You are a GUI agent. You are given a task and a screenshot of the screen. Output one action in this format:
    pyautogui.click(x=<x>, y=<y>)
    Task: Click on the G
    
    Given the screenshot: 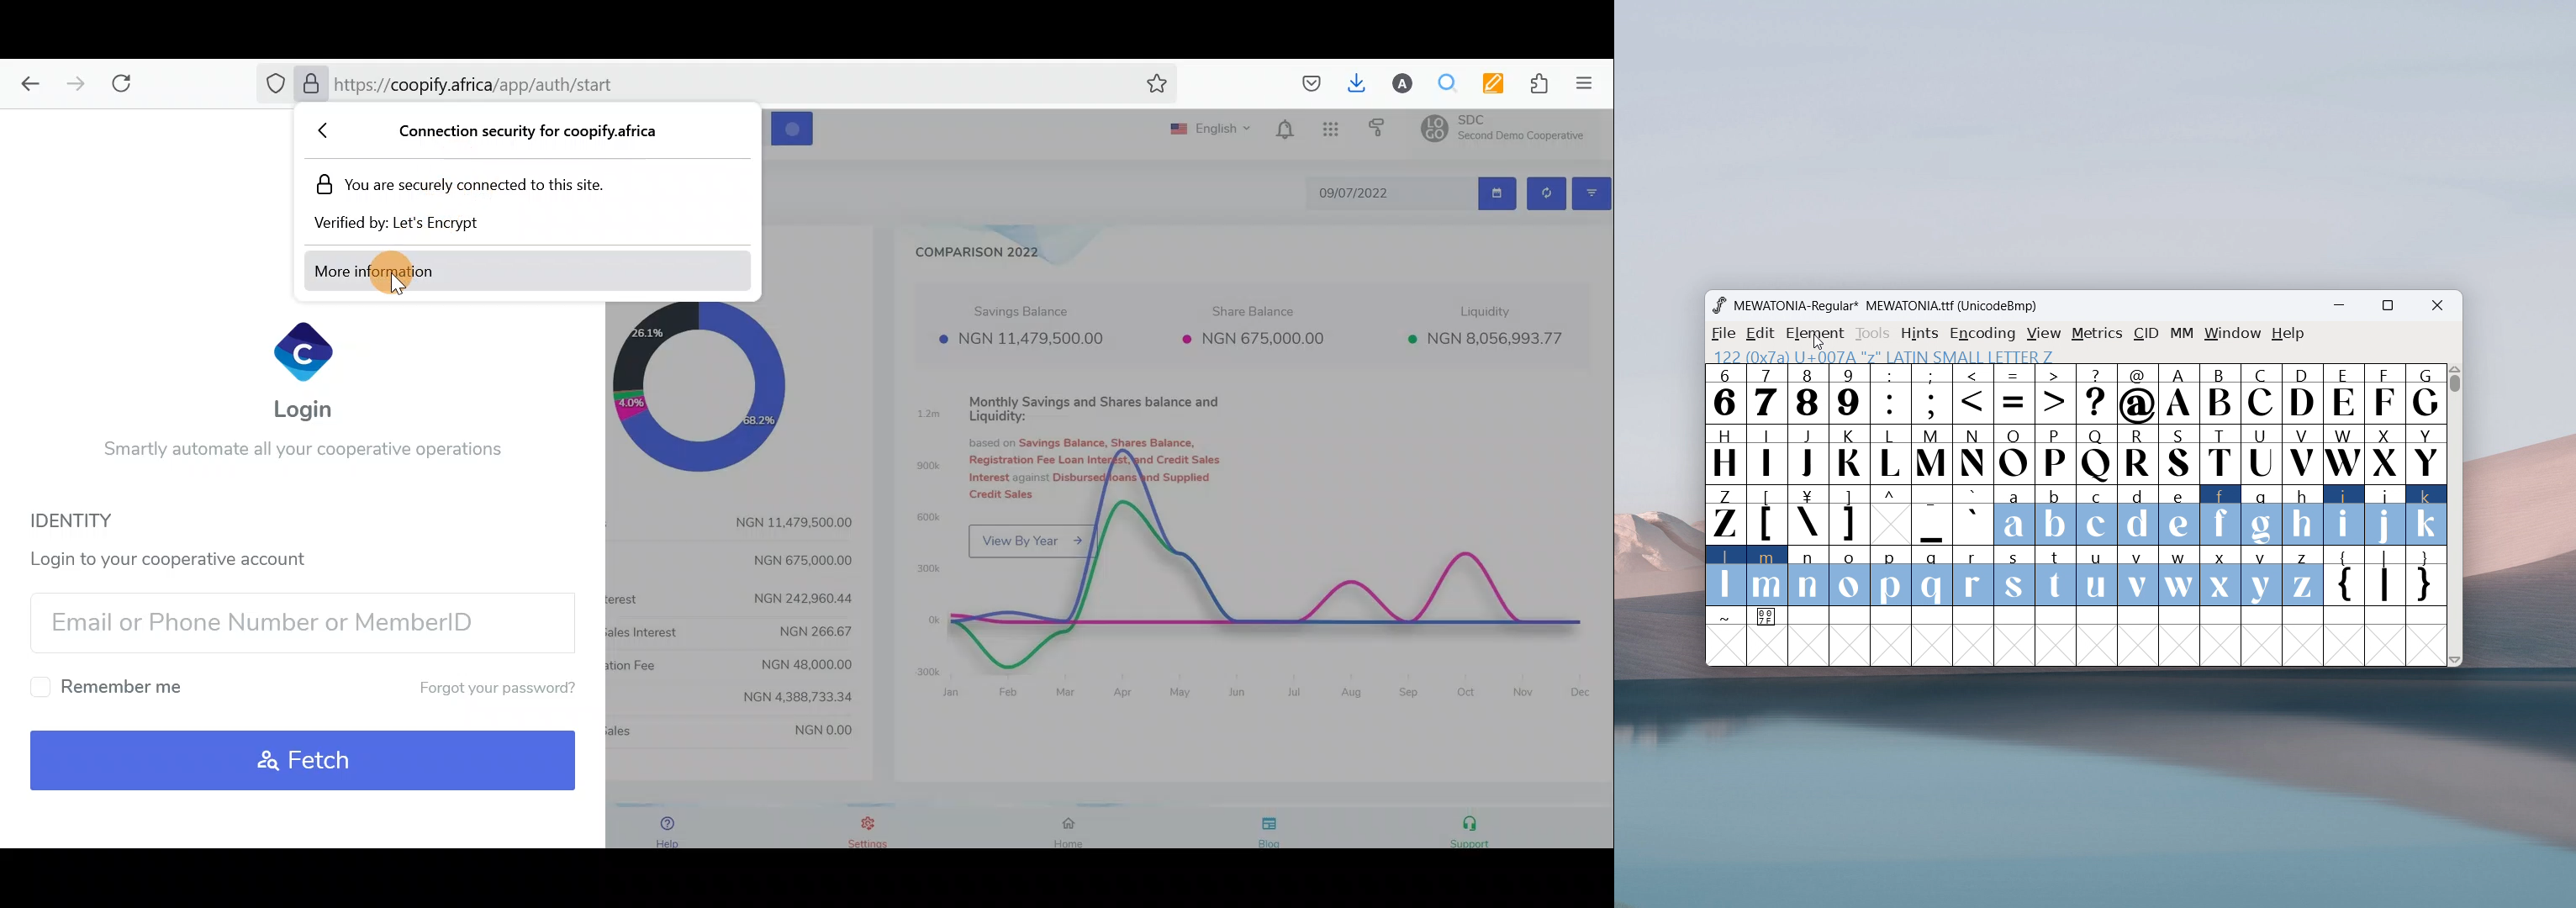 What is the action you would take?
    pyautogui.click(x=2426, y=393)
    